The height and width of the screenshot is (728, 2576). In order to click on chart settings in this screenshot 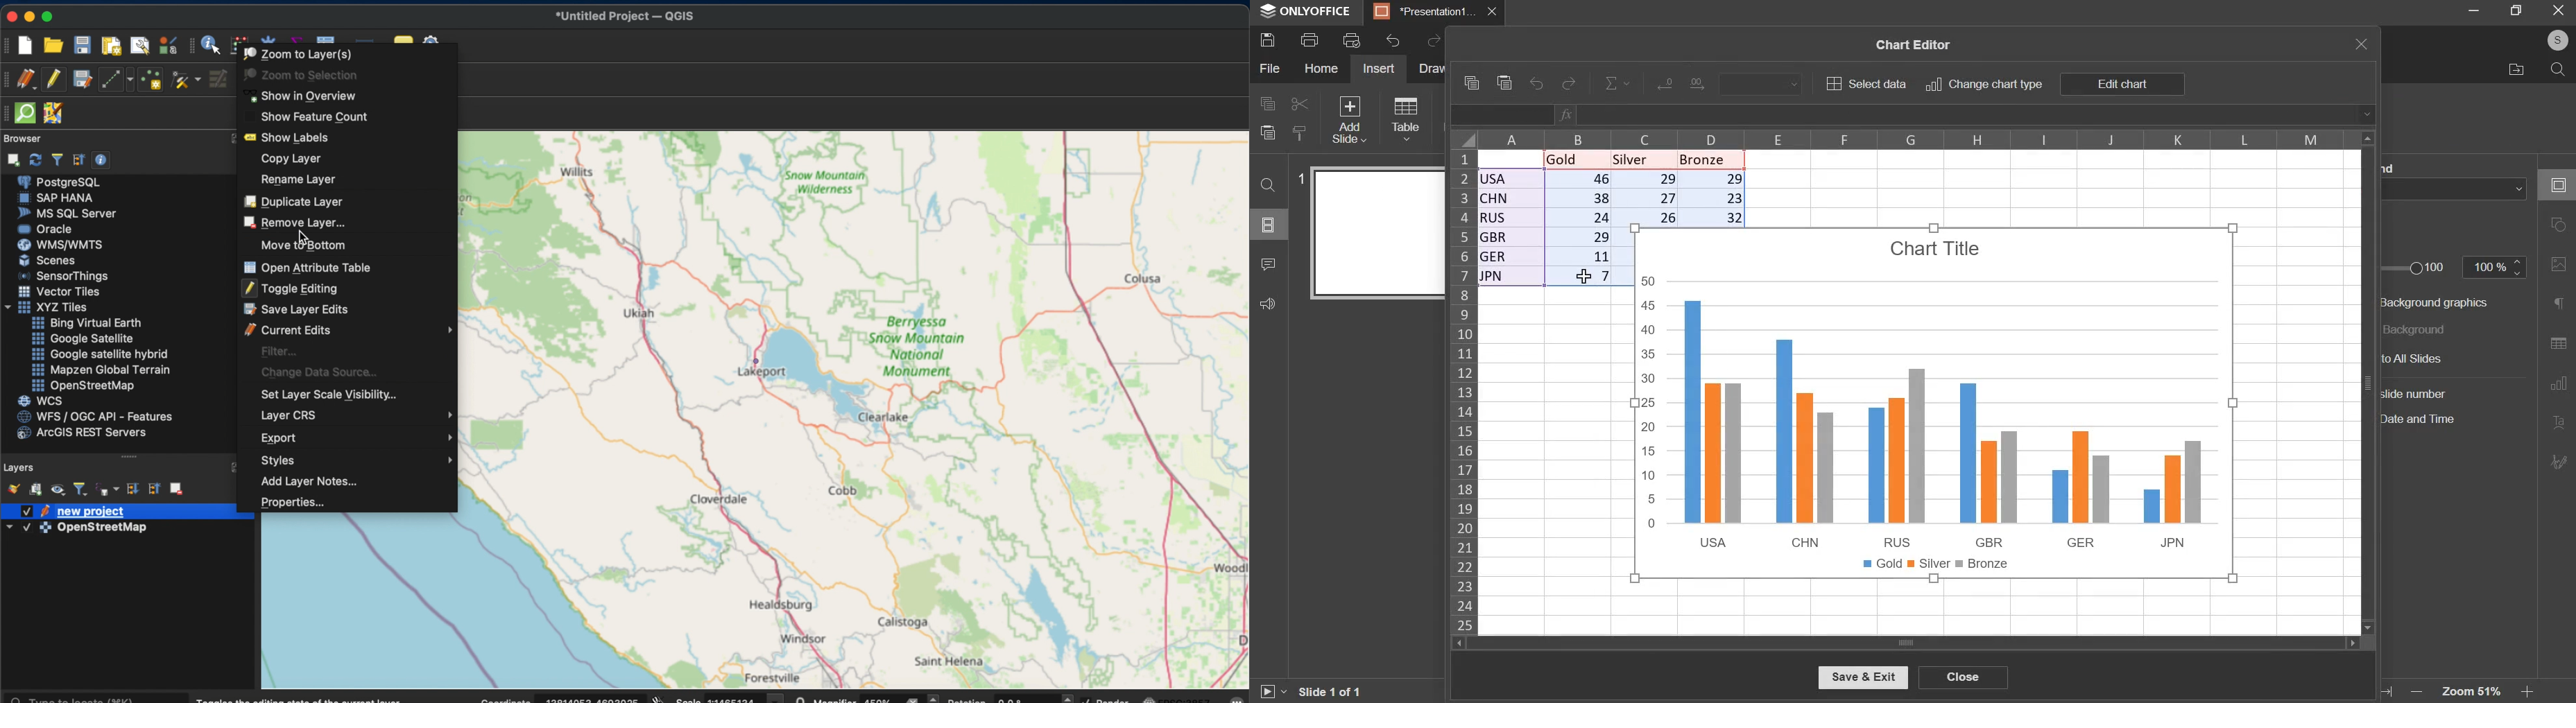, I will do `click(2558, 388)`.